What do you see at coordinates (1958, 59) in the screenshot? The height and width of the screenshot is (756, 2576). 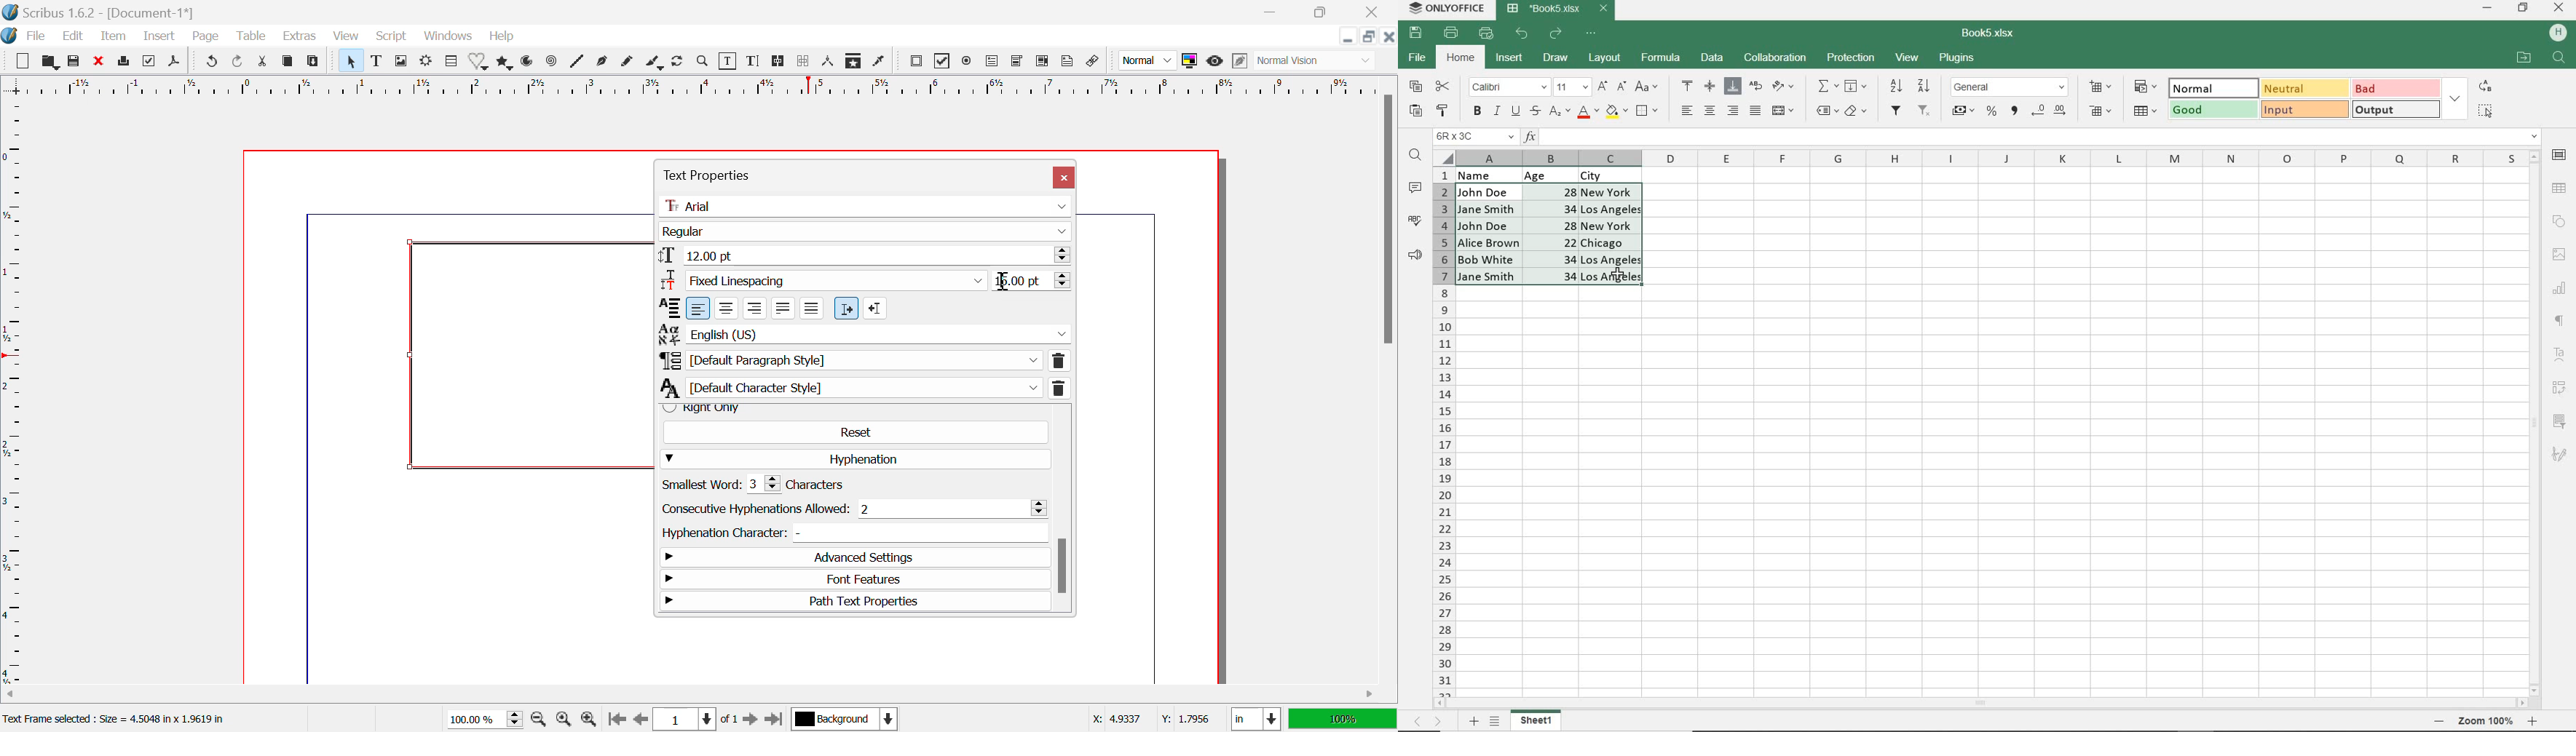 I see `PLUGINS` at bounding box center [1958, 59].